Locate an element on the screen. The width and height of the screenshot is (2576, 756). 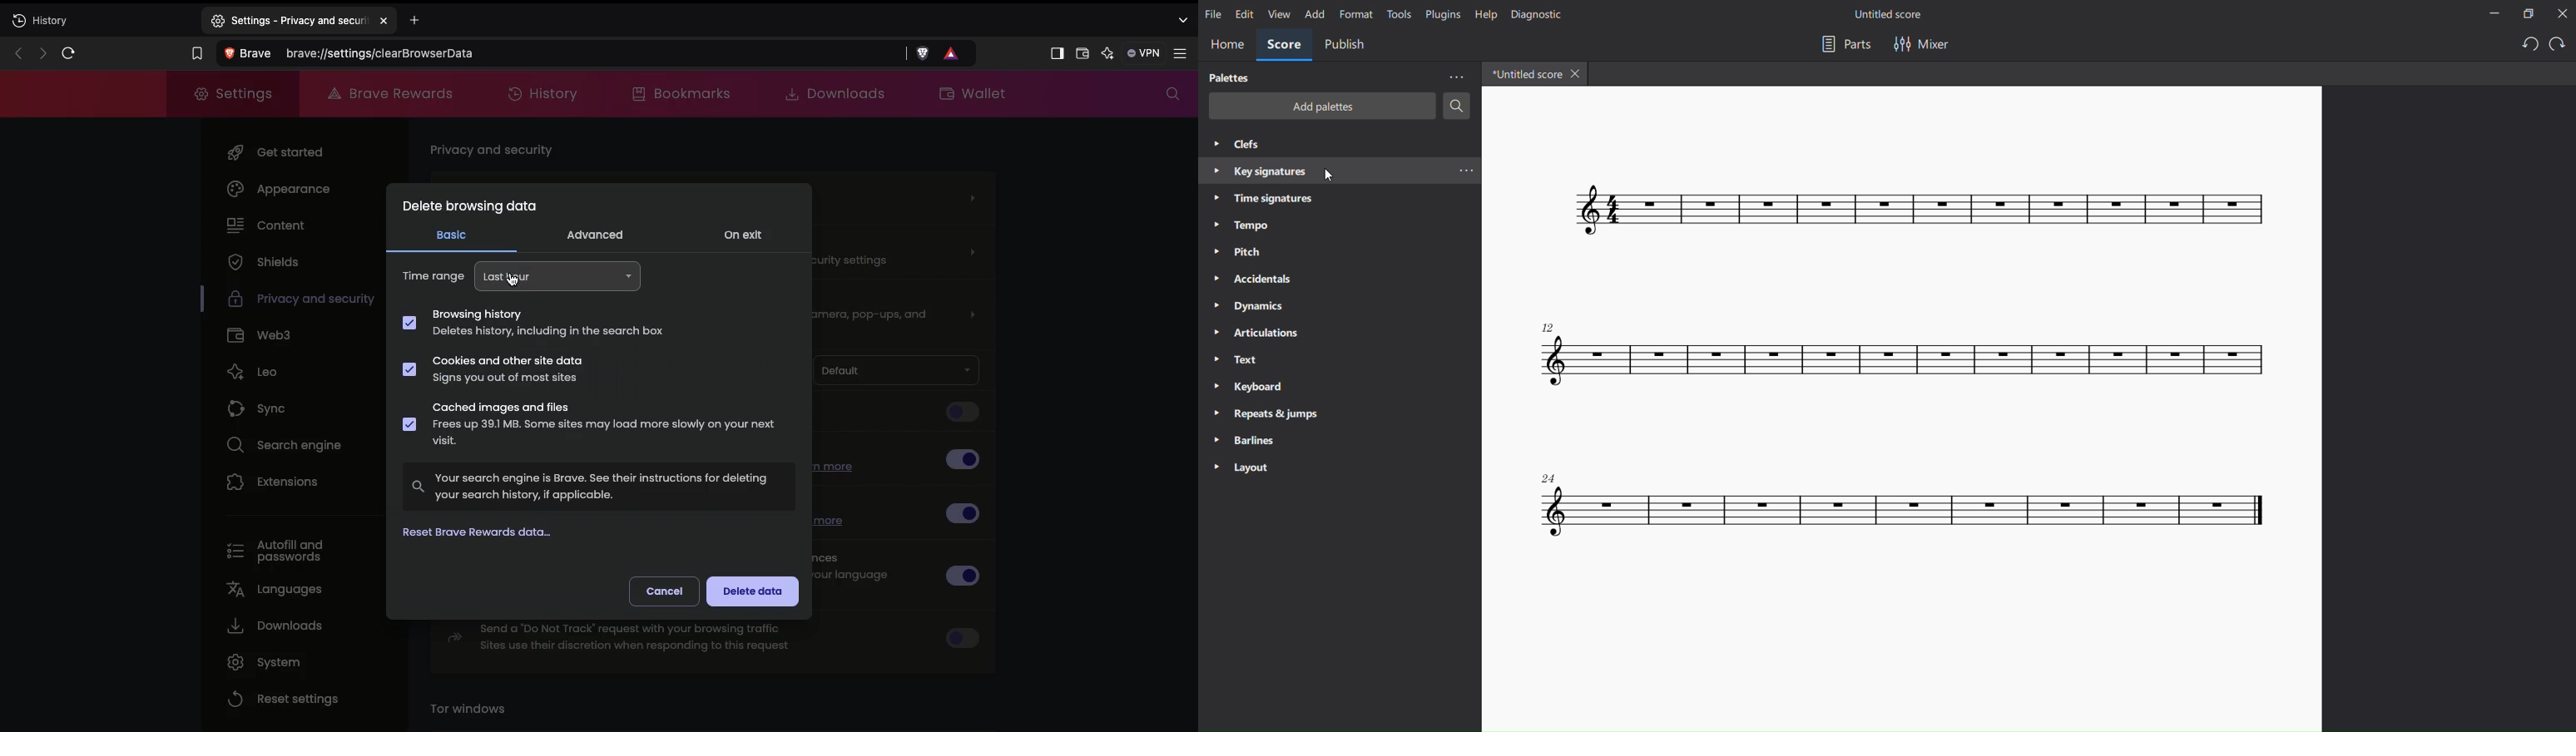
Autofill and passwords is located at coordinates (276, 547).